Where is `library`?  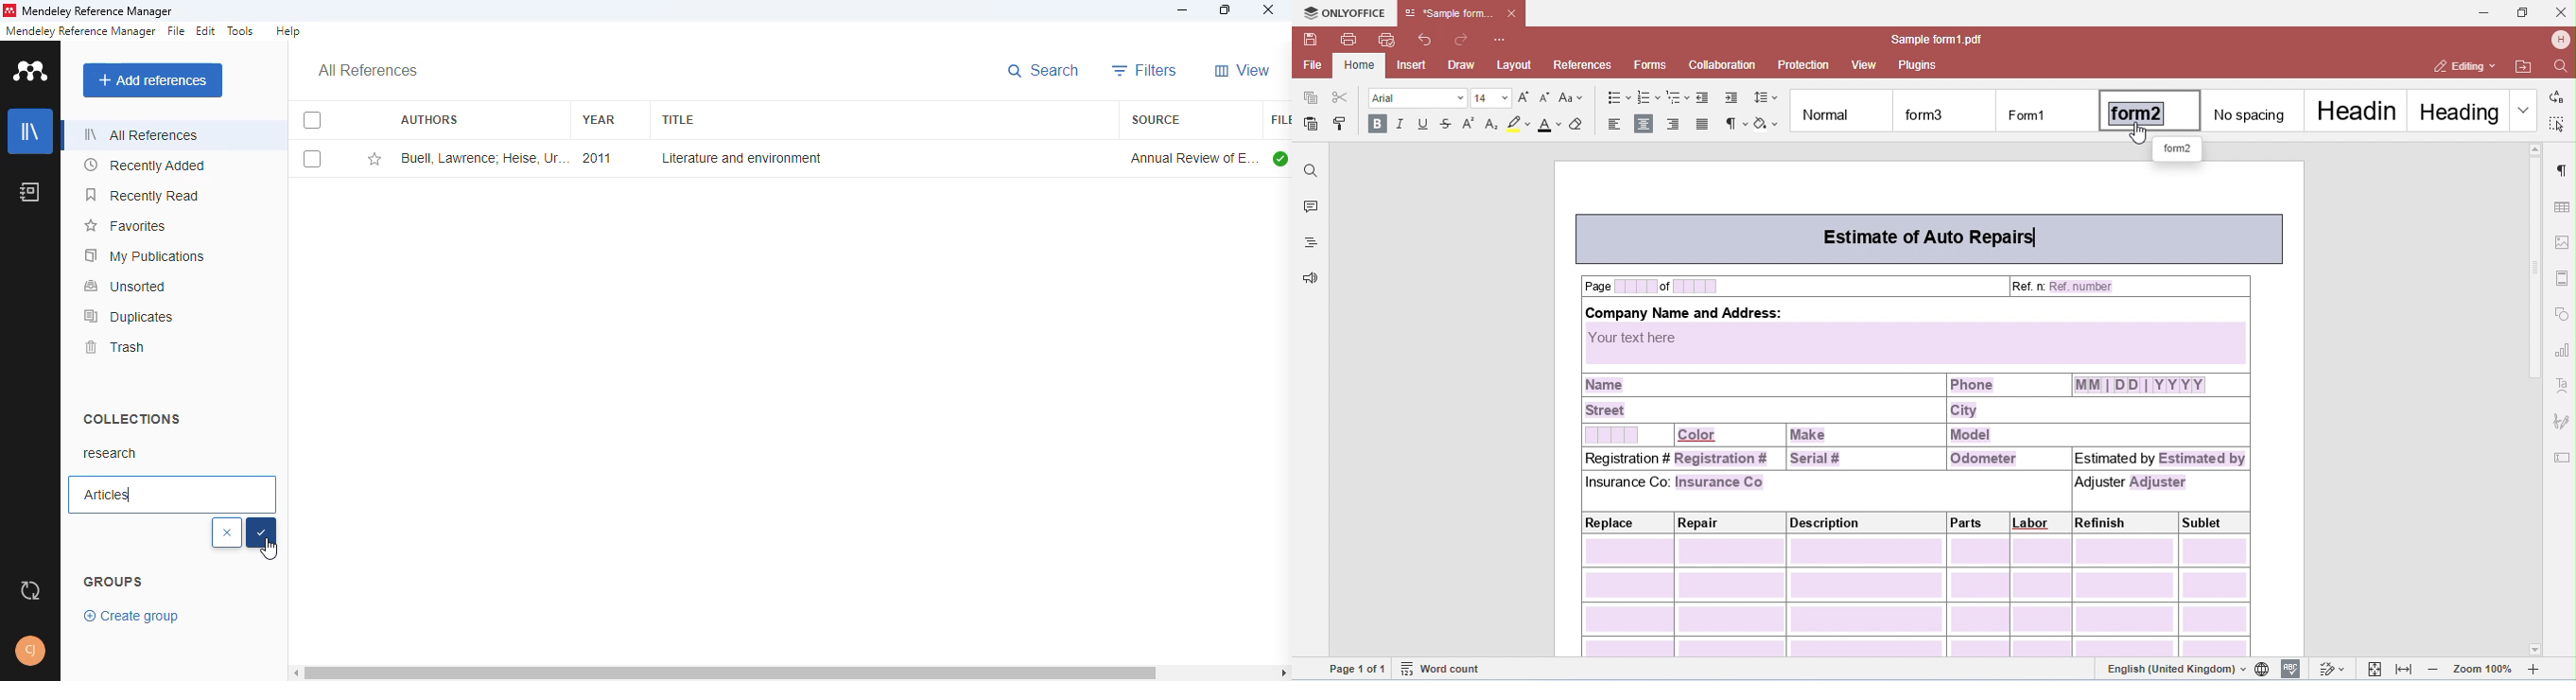 library is located at coordinates (29, 131).